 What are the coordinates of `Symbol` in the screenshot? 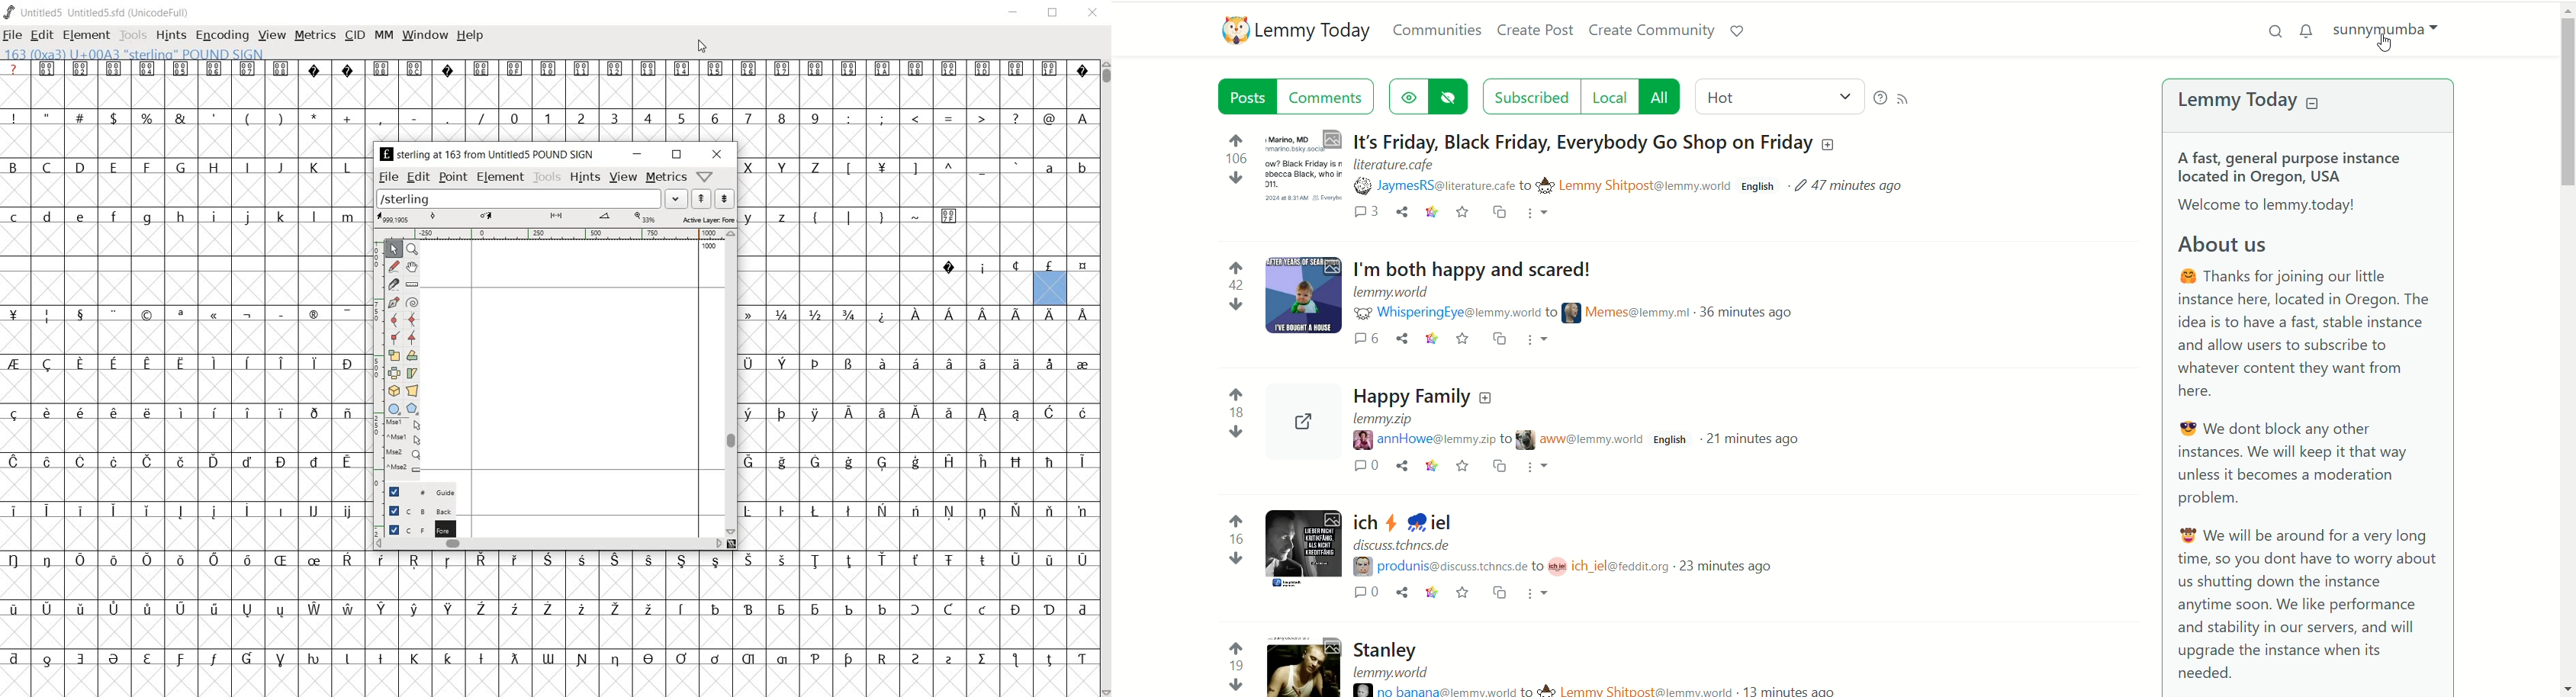 It's located at (114, 463).